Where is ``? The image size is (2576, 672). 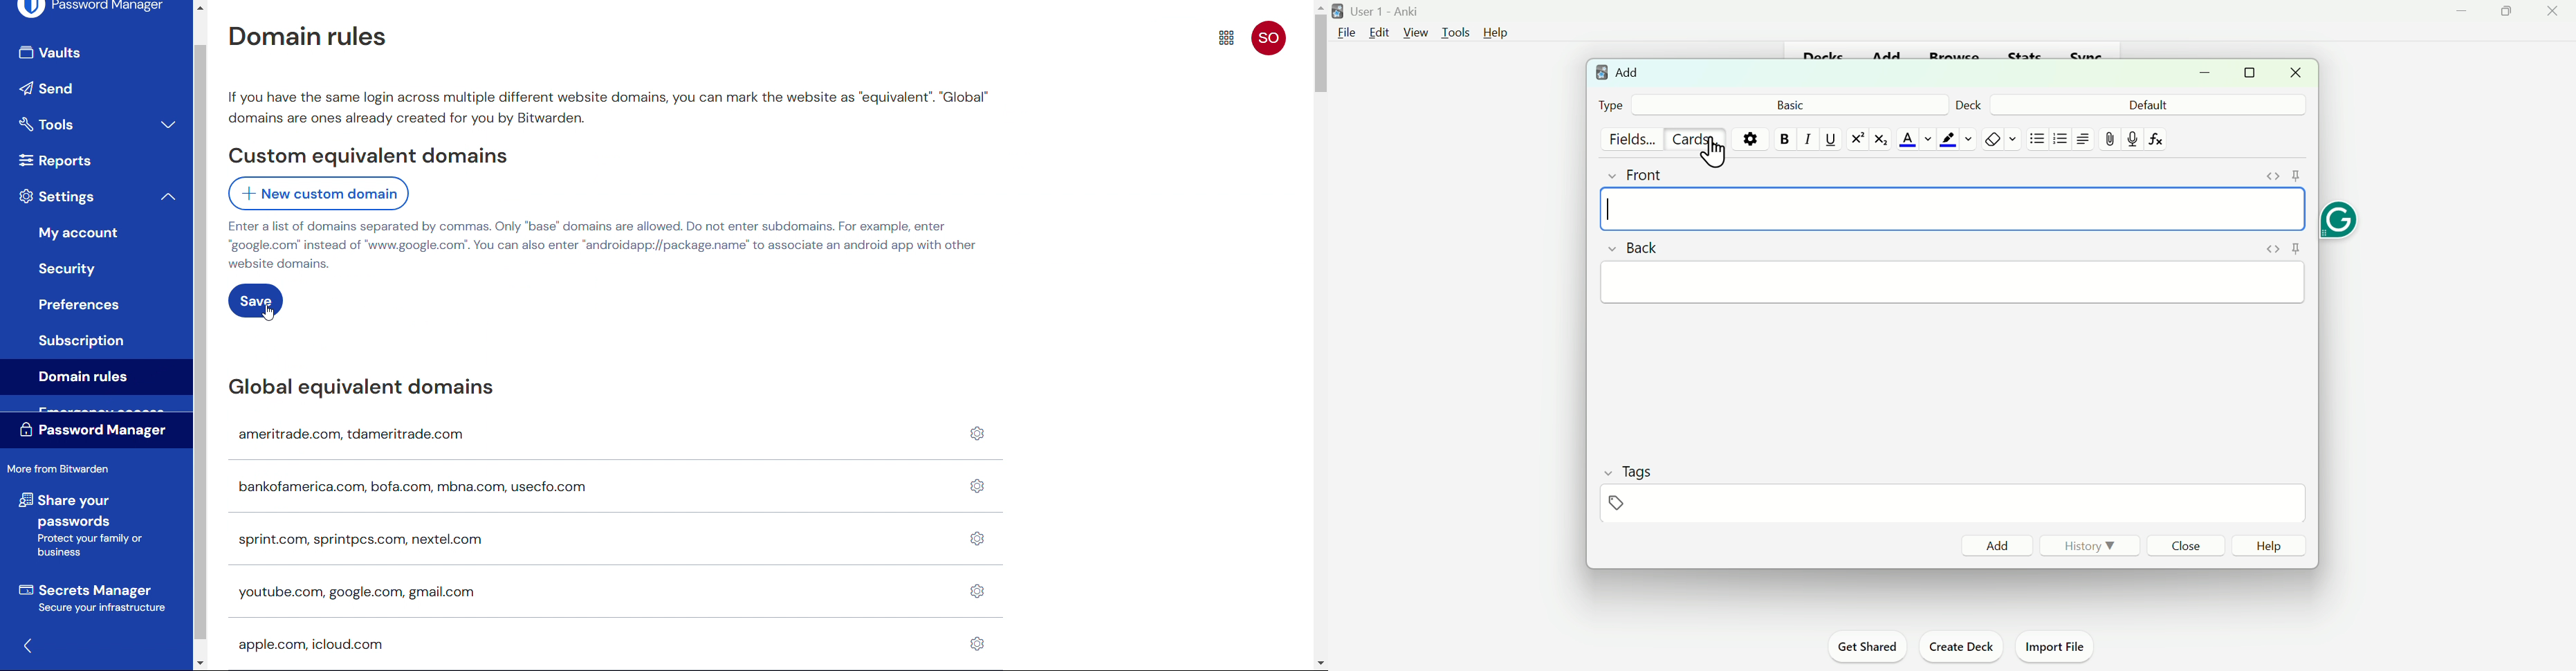  is located at coordinates (2153, 105).